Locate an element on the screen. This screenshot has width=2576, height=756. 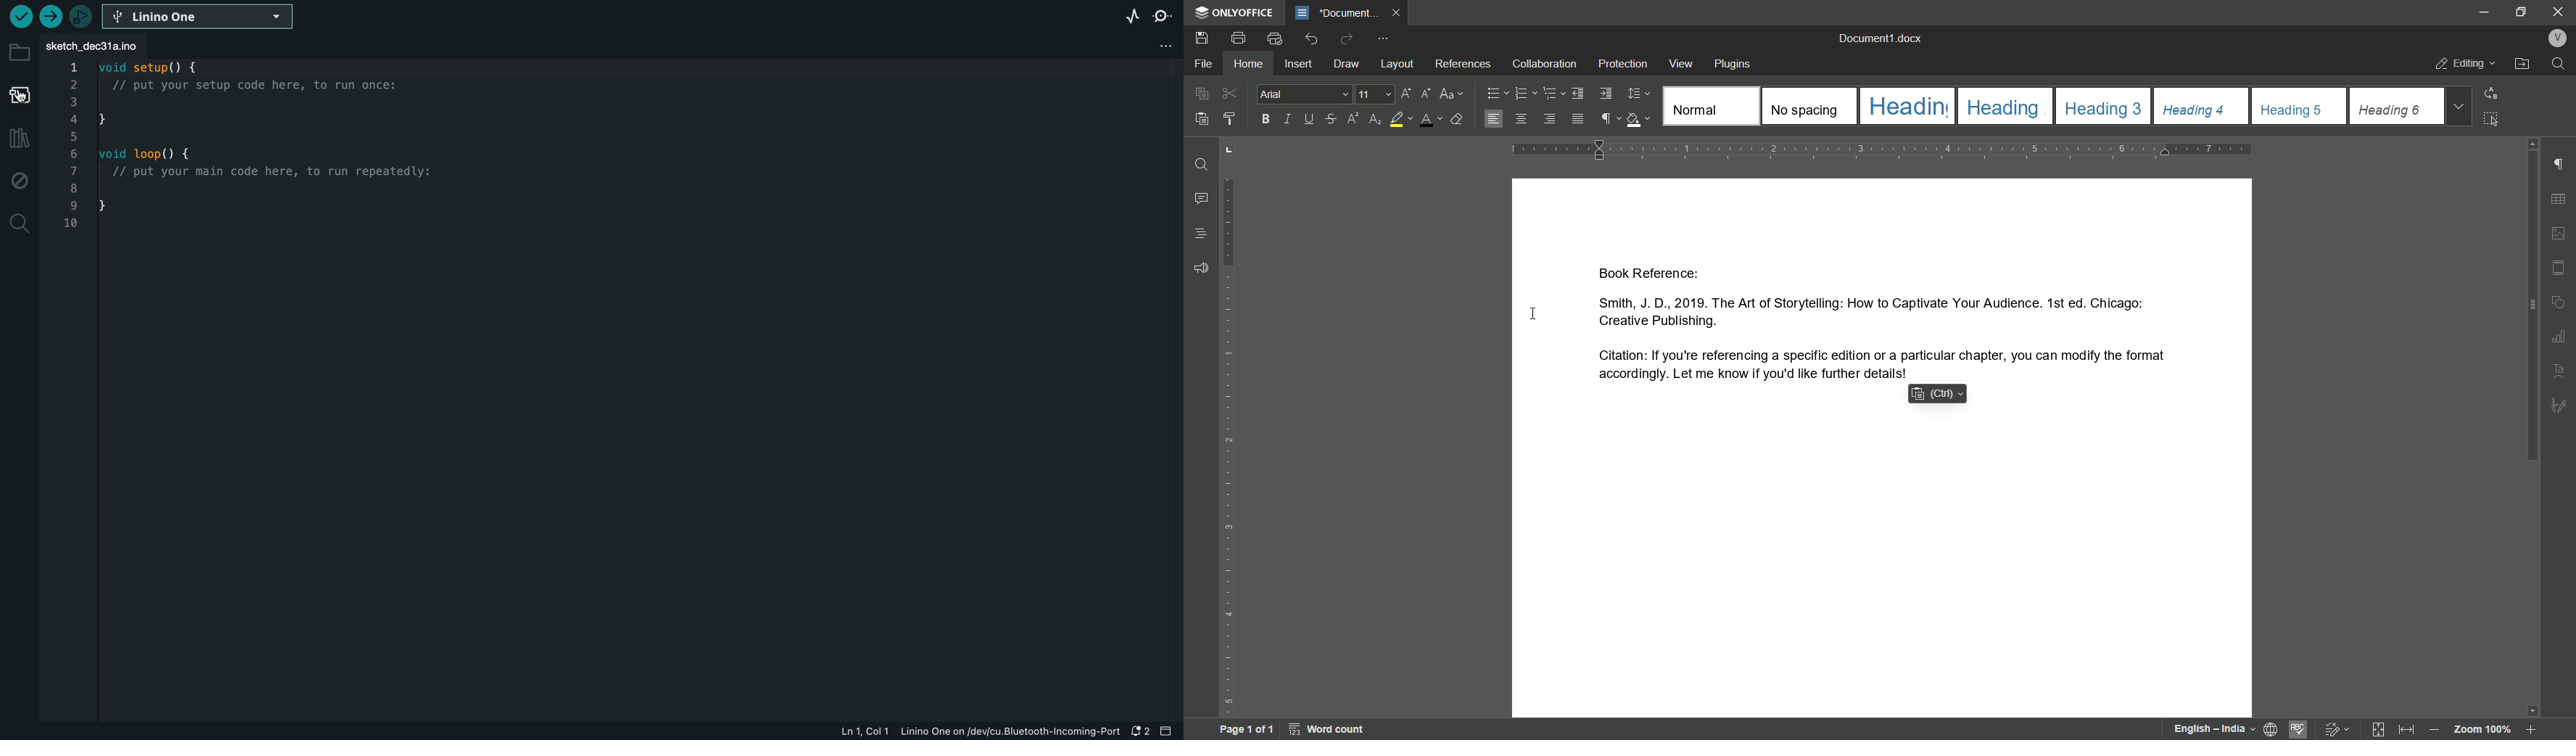
headings is located at coordinates (2300, 106).